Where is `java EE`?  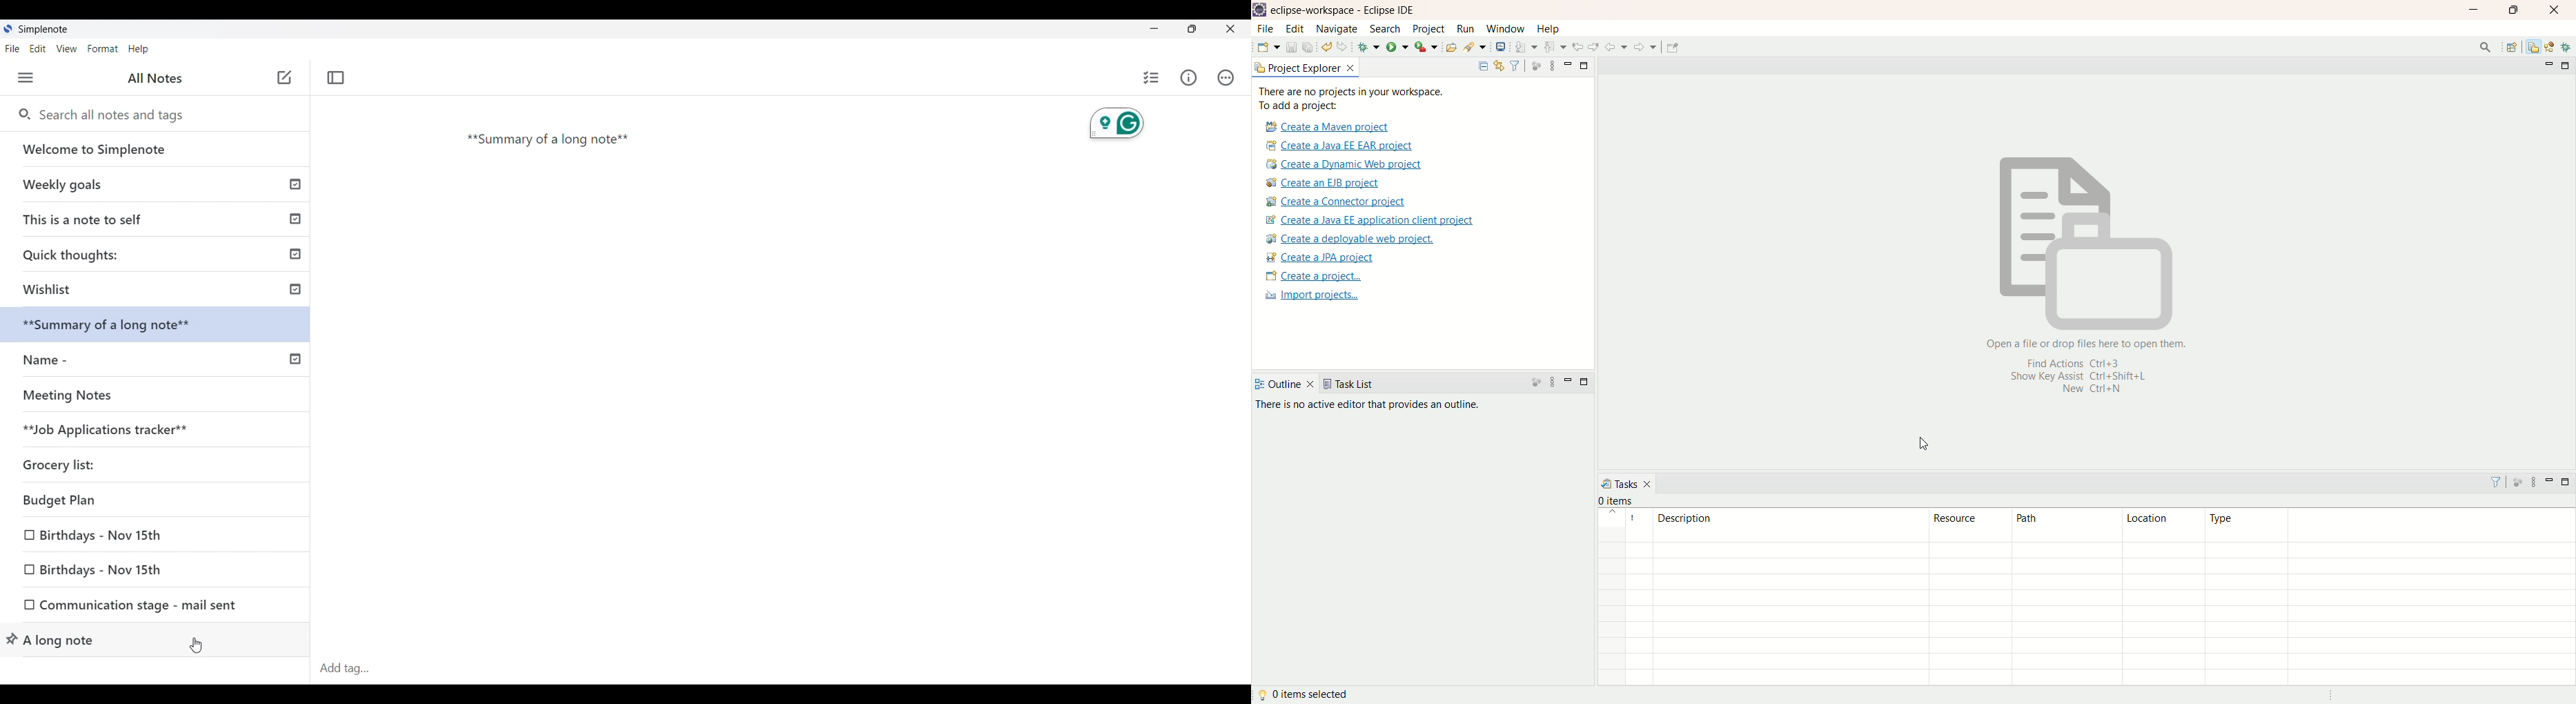
java EE is located at coordinates (2552, 46).